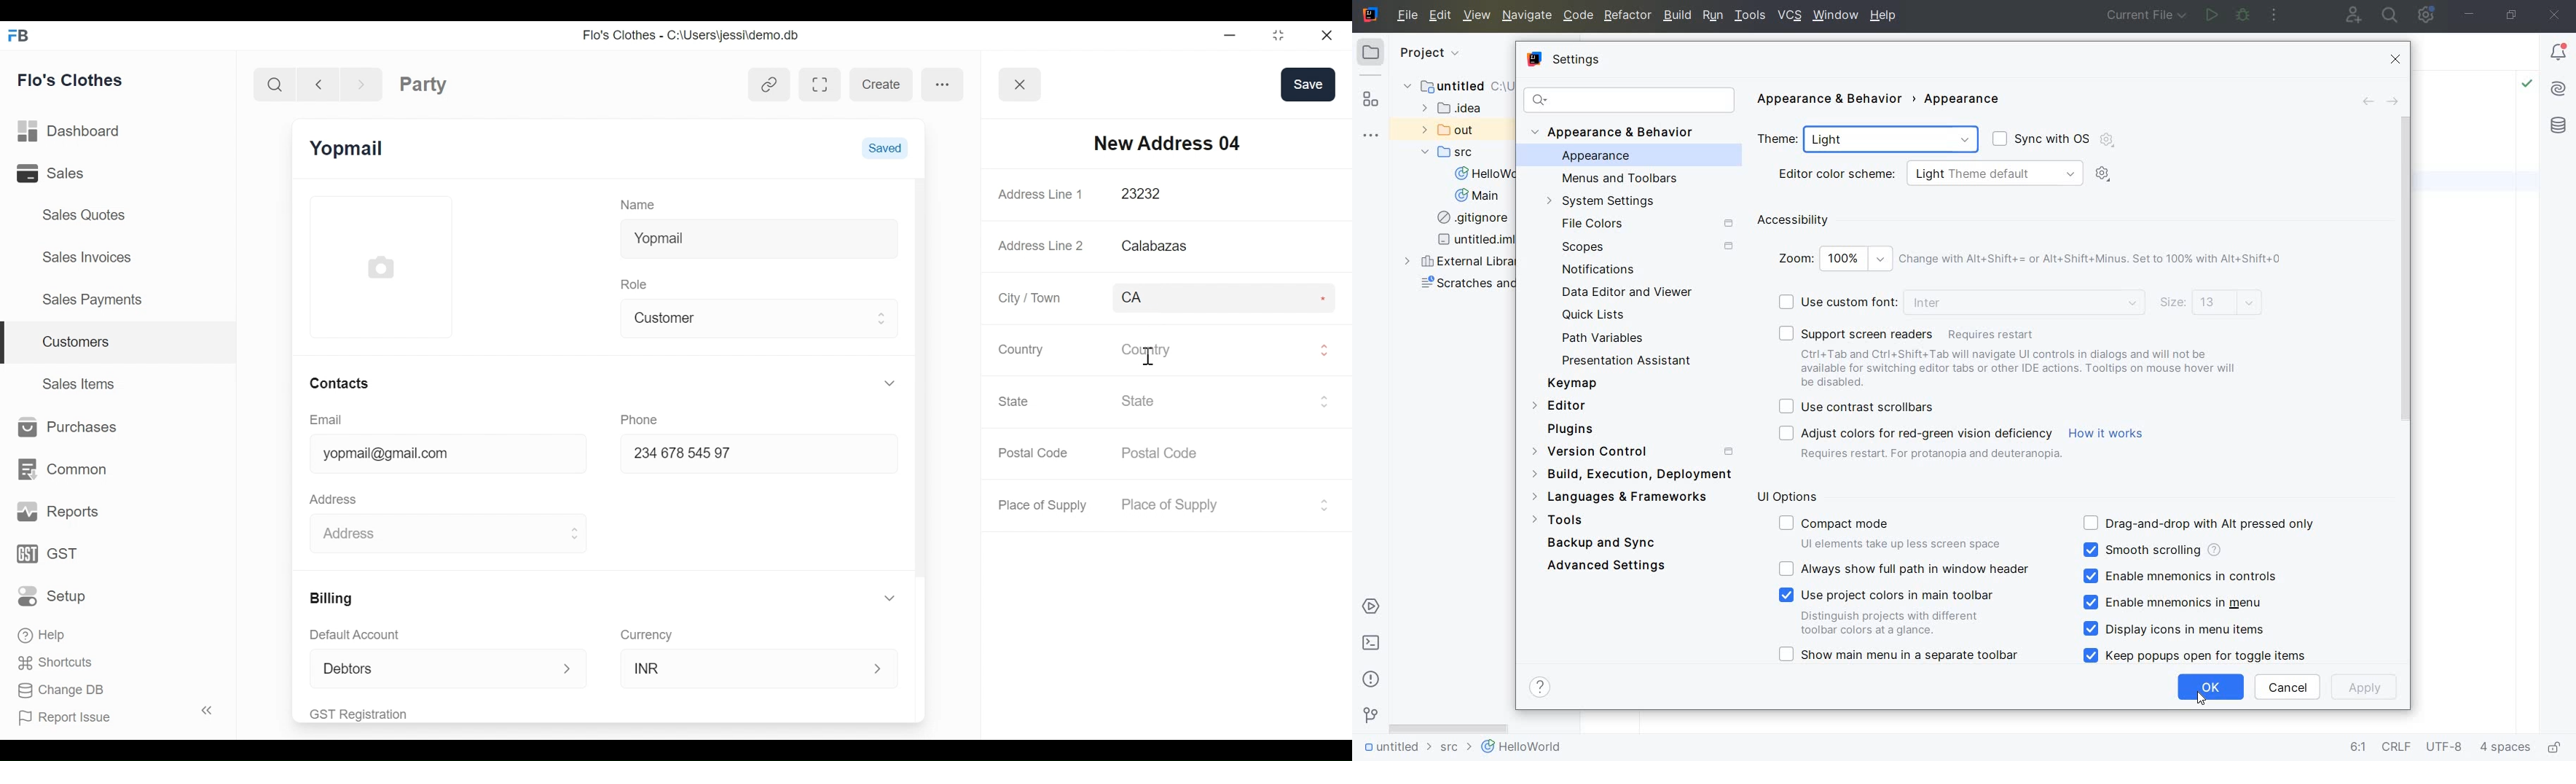 The width and height of the screenshot is (2576, 784). I want to click on IDE & PROJECT SETTINGS, so click(2425, 15).